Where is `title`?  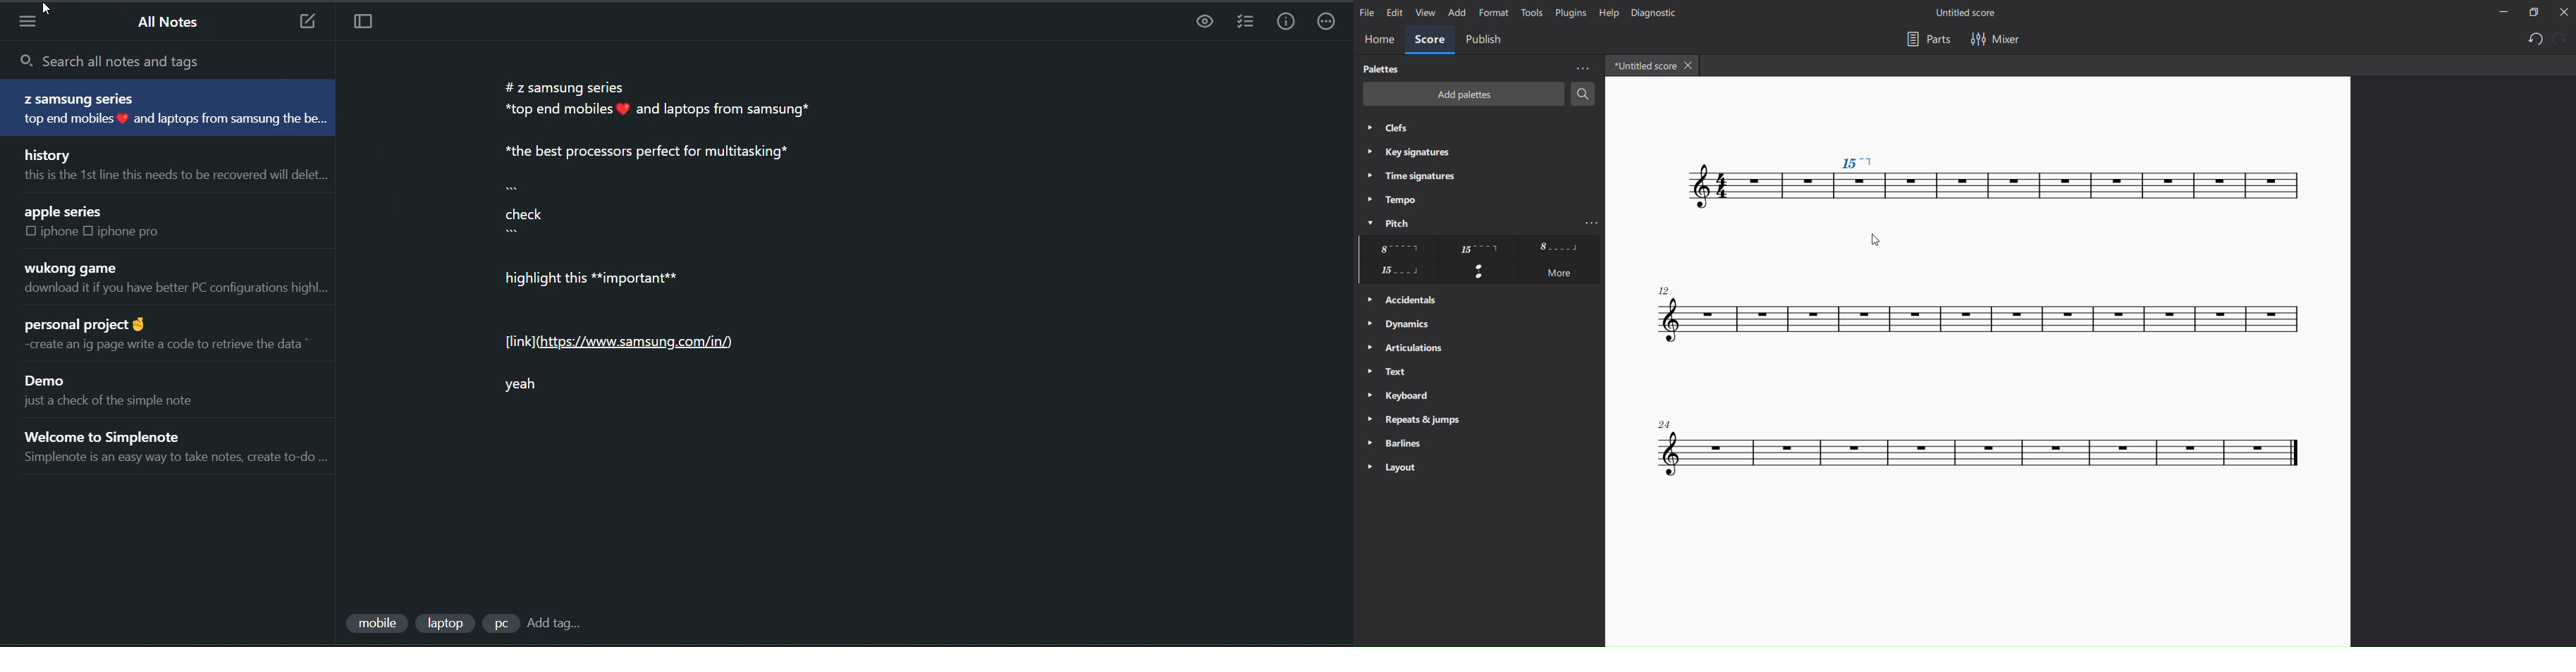
title is located at coordinates (1970, 14).